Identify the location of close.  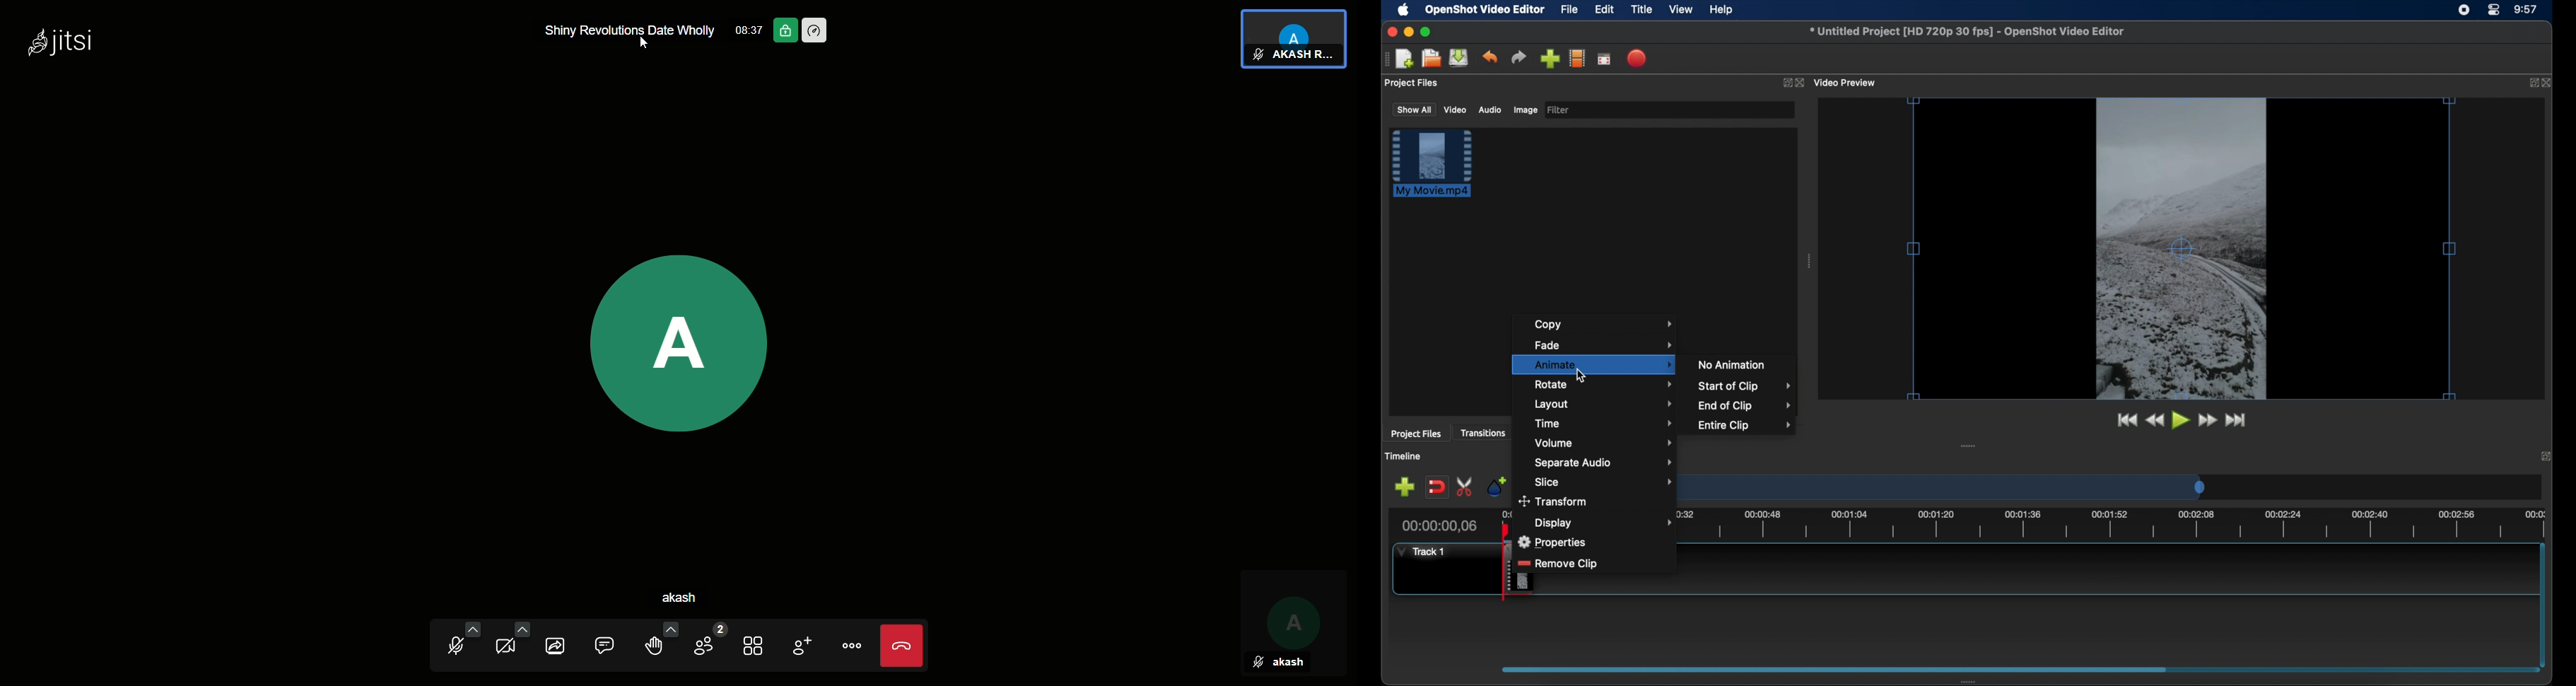
(2548, 83).